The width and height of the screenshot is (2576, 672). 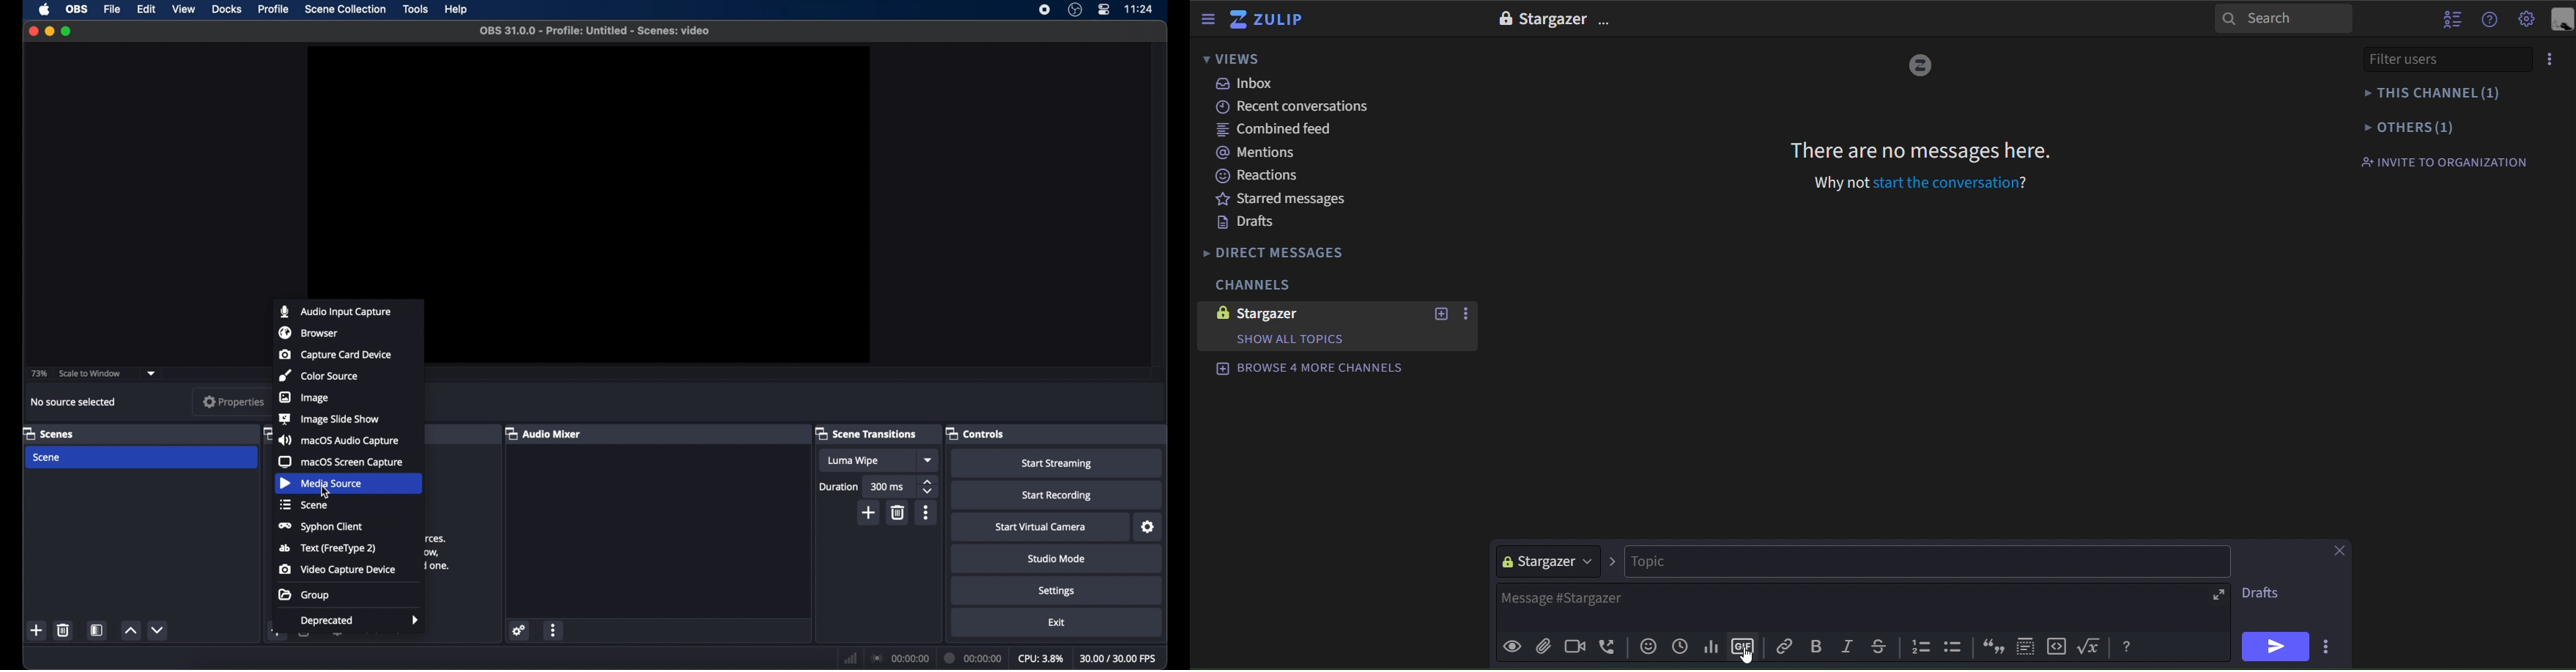 What do you see at coordinates (543, 433) in the screenshot?
I see `audio mixer` at bounding box center [543, 433].